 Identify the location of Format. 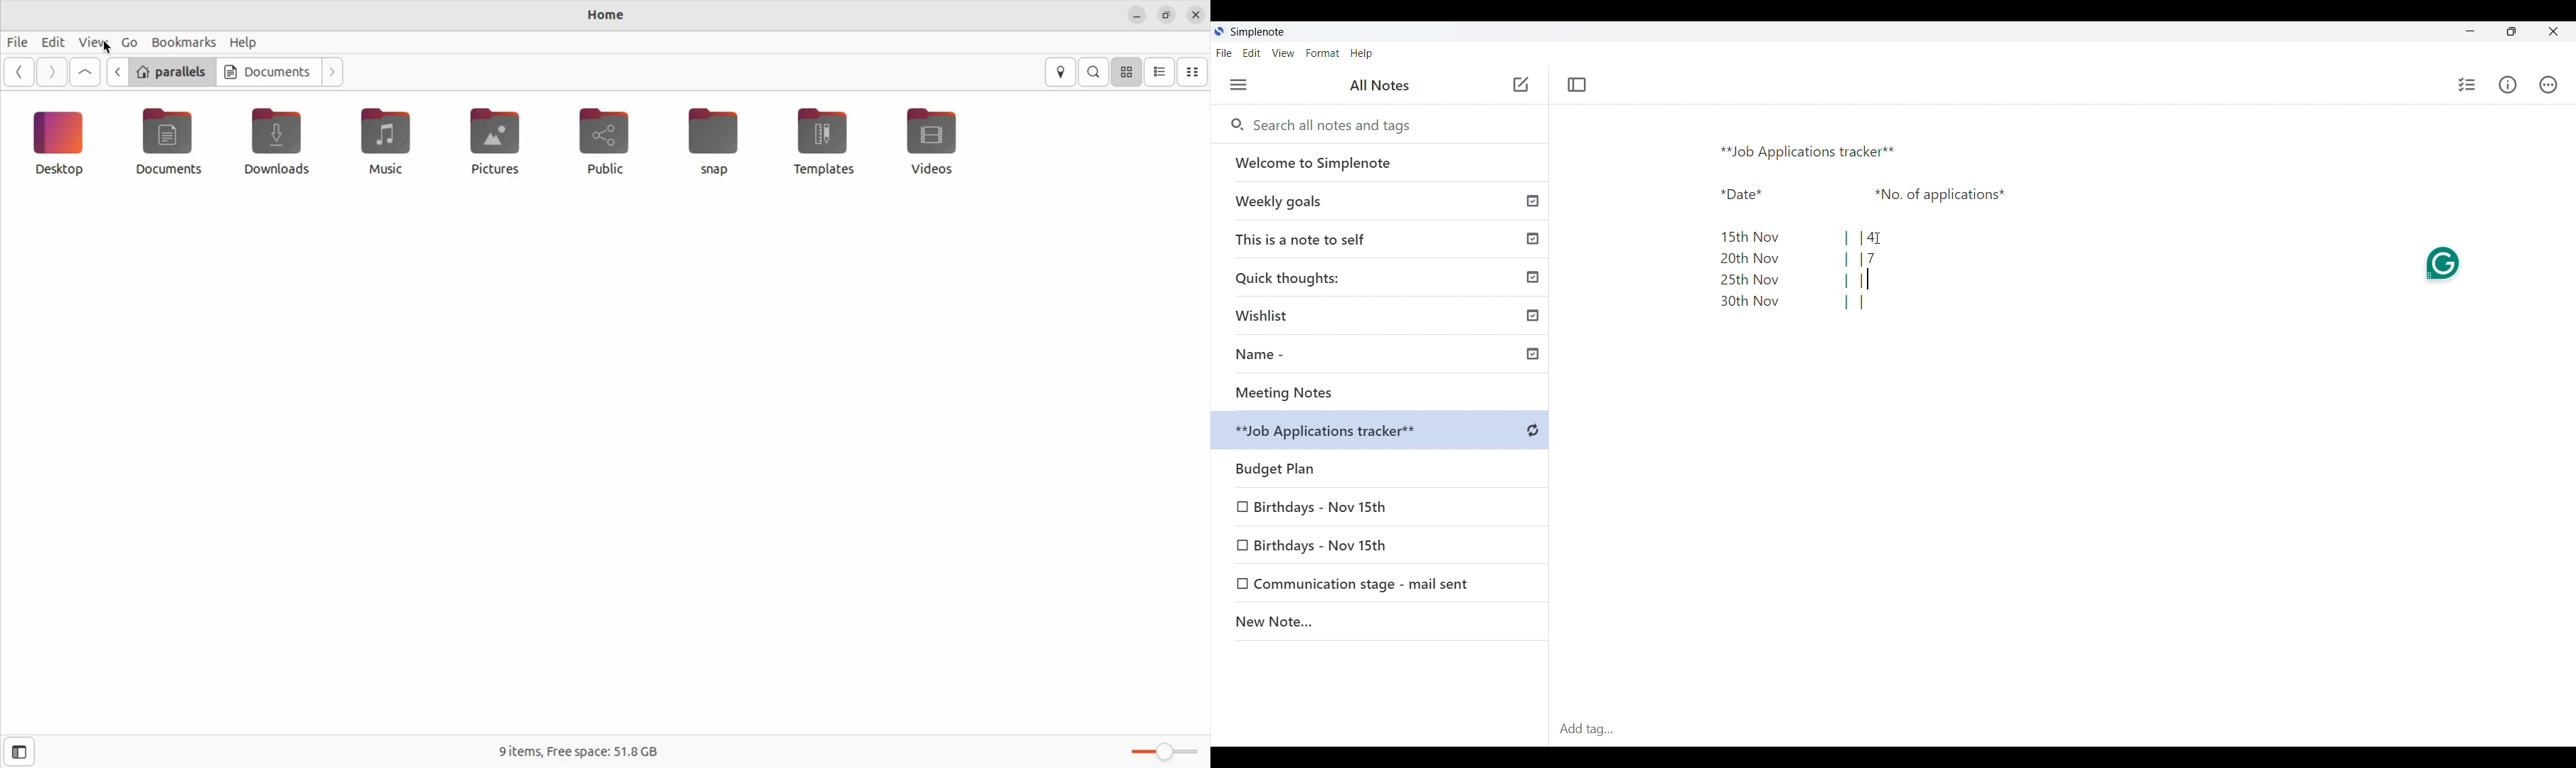
(1323, 53).